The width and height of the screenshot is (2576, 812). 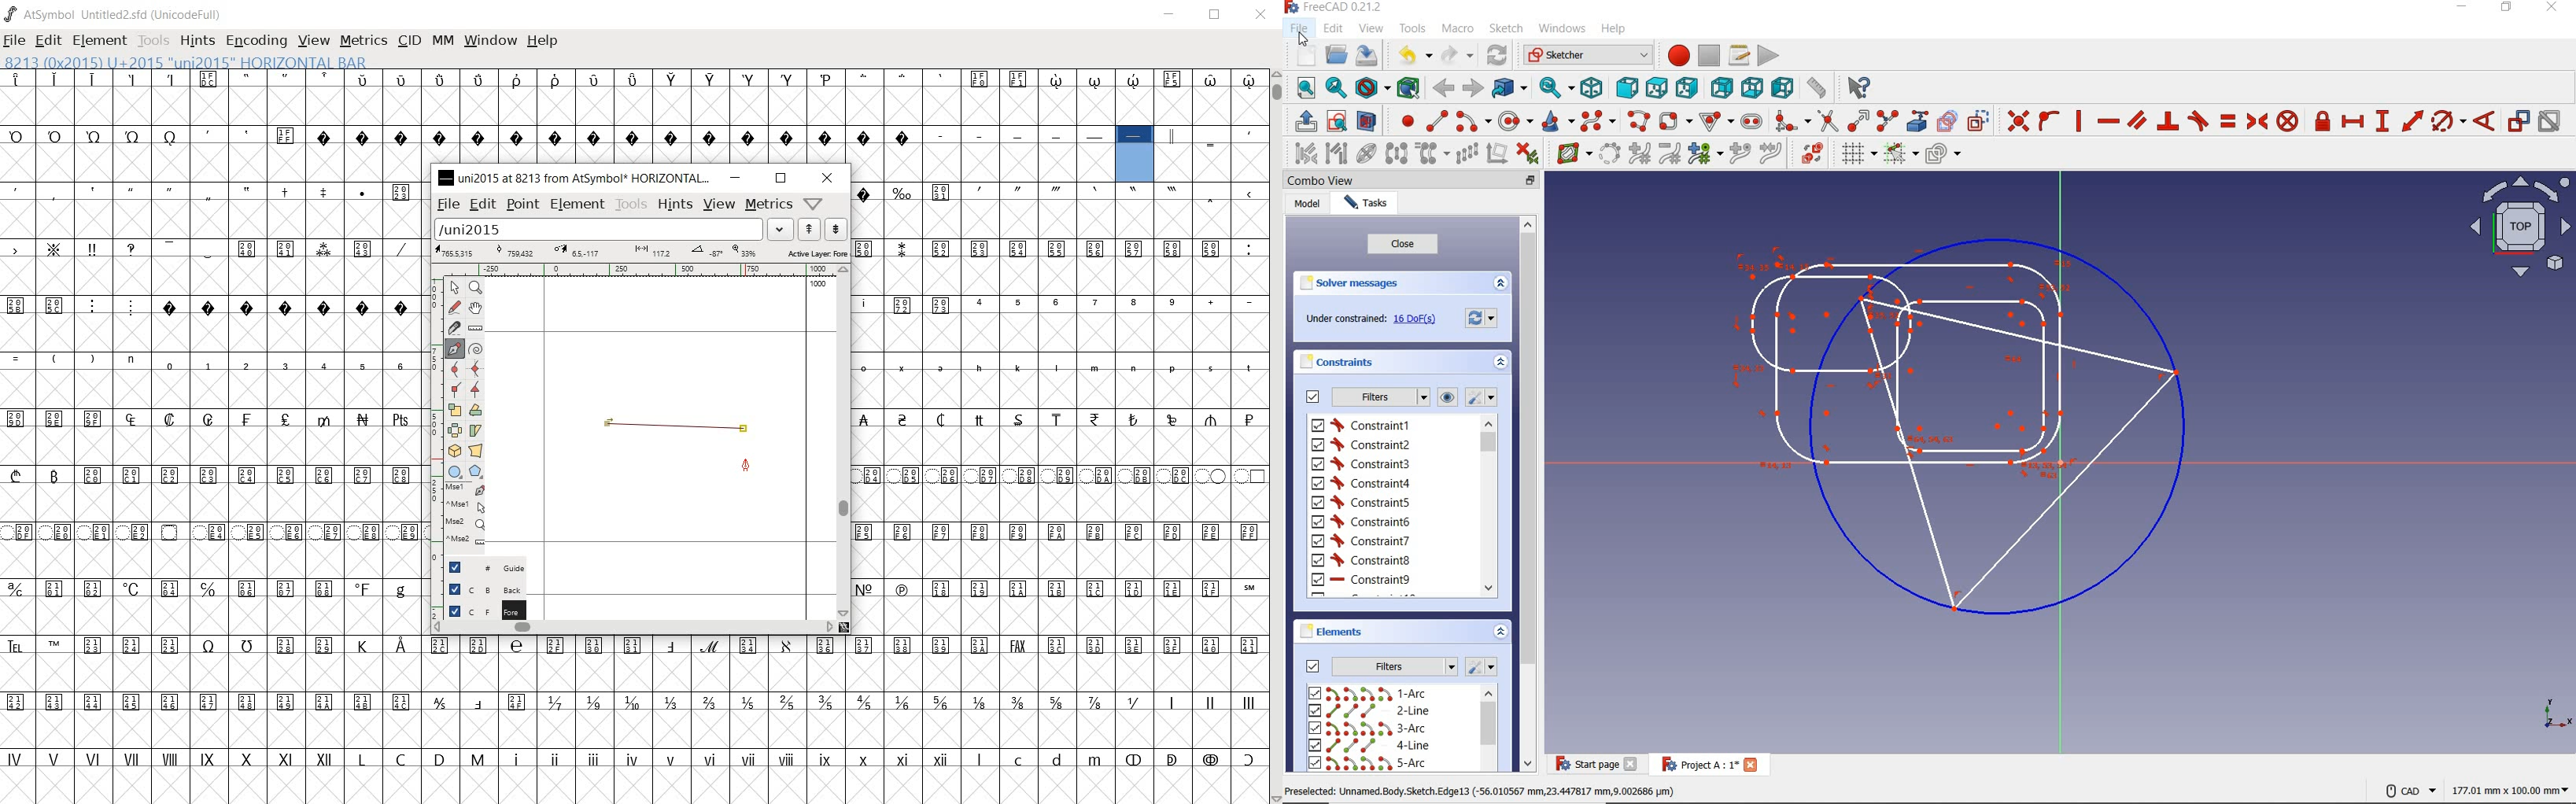 I want to click on tools, so click(x=631, y=205).